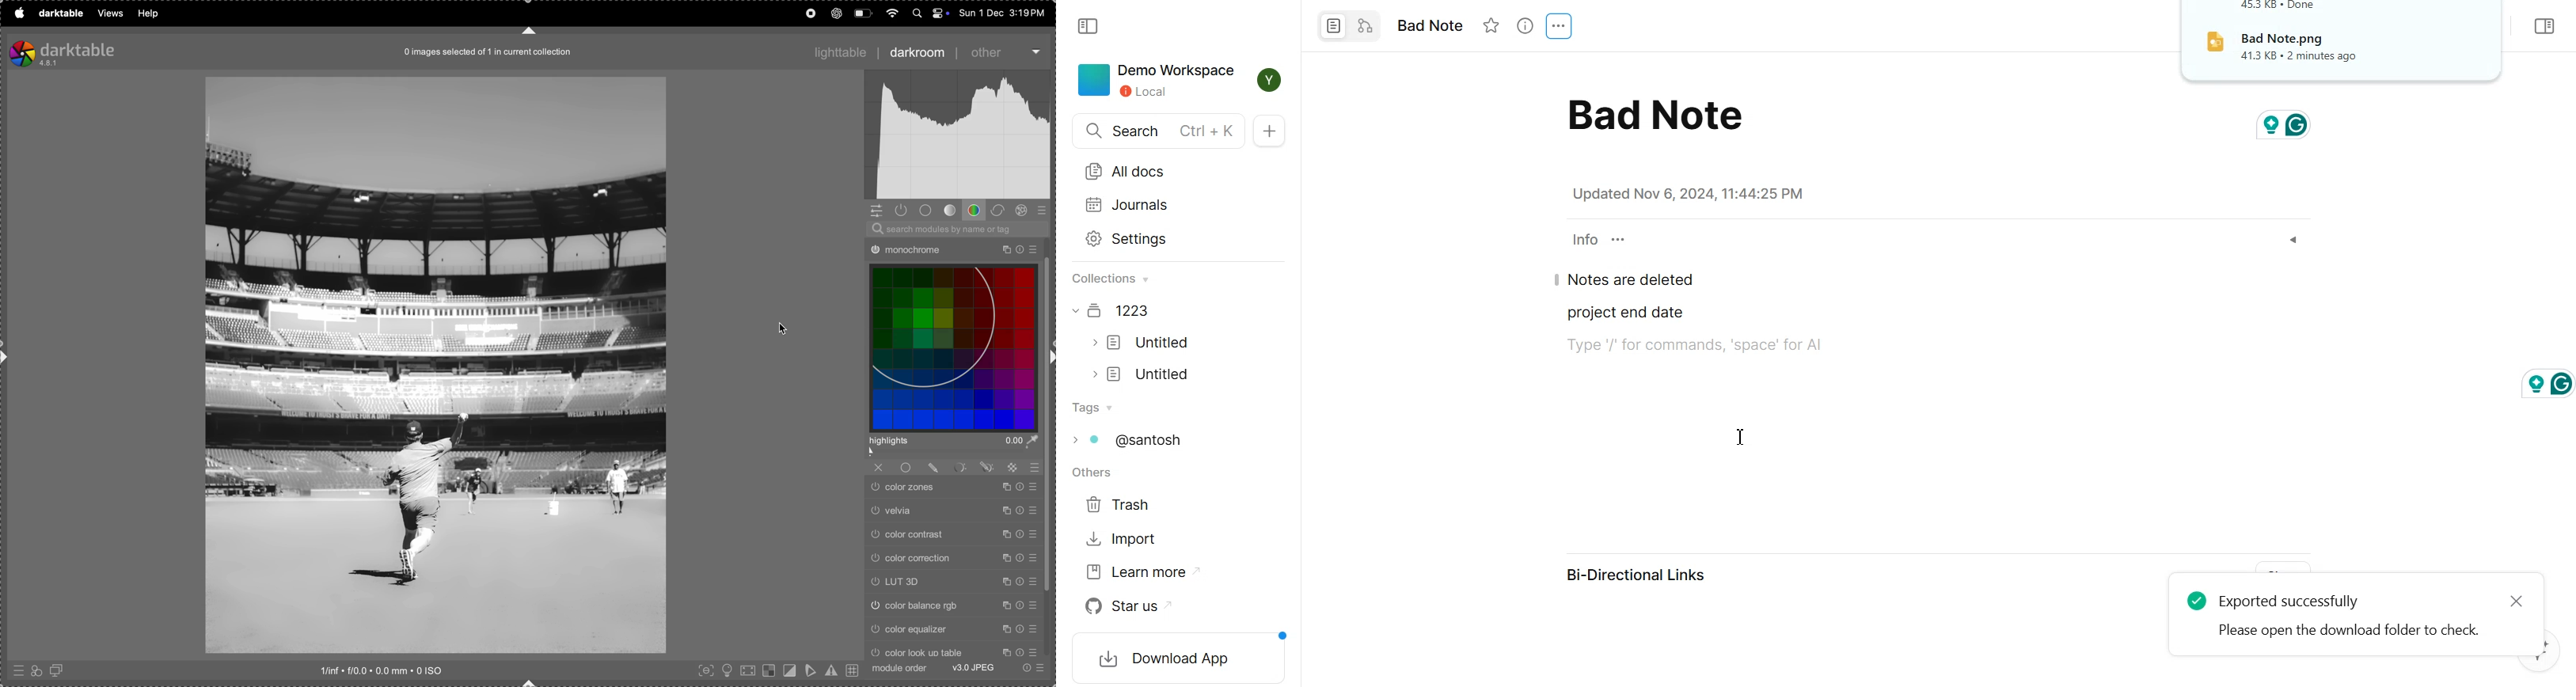  I want to click on toggle peak focusing mode, so click(704, 671).